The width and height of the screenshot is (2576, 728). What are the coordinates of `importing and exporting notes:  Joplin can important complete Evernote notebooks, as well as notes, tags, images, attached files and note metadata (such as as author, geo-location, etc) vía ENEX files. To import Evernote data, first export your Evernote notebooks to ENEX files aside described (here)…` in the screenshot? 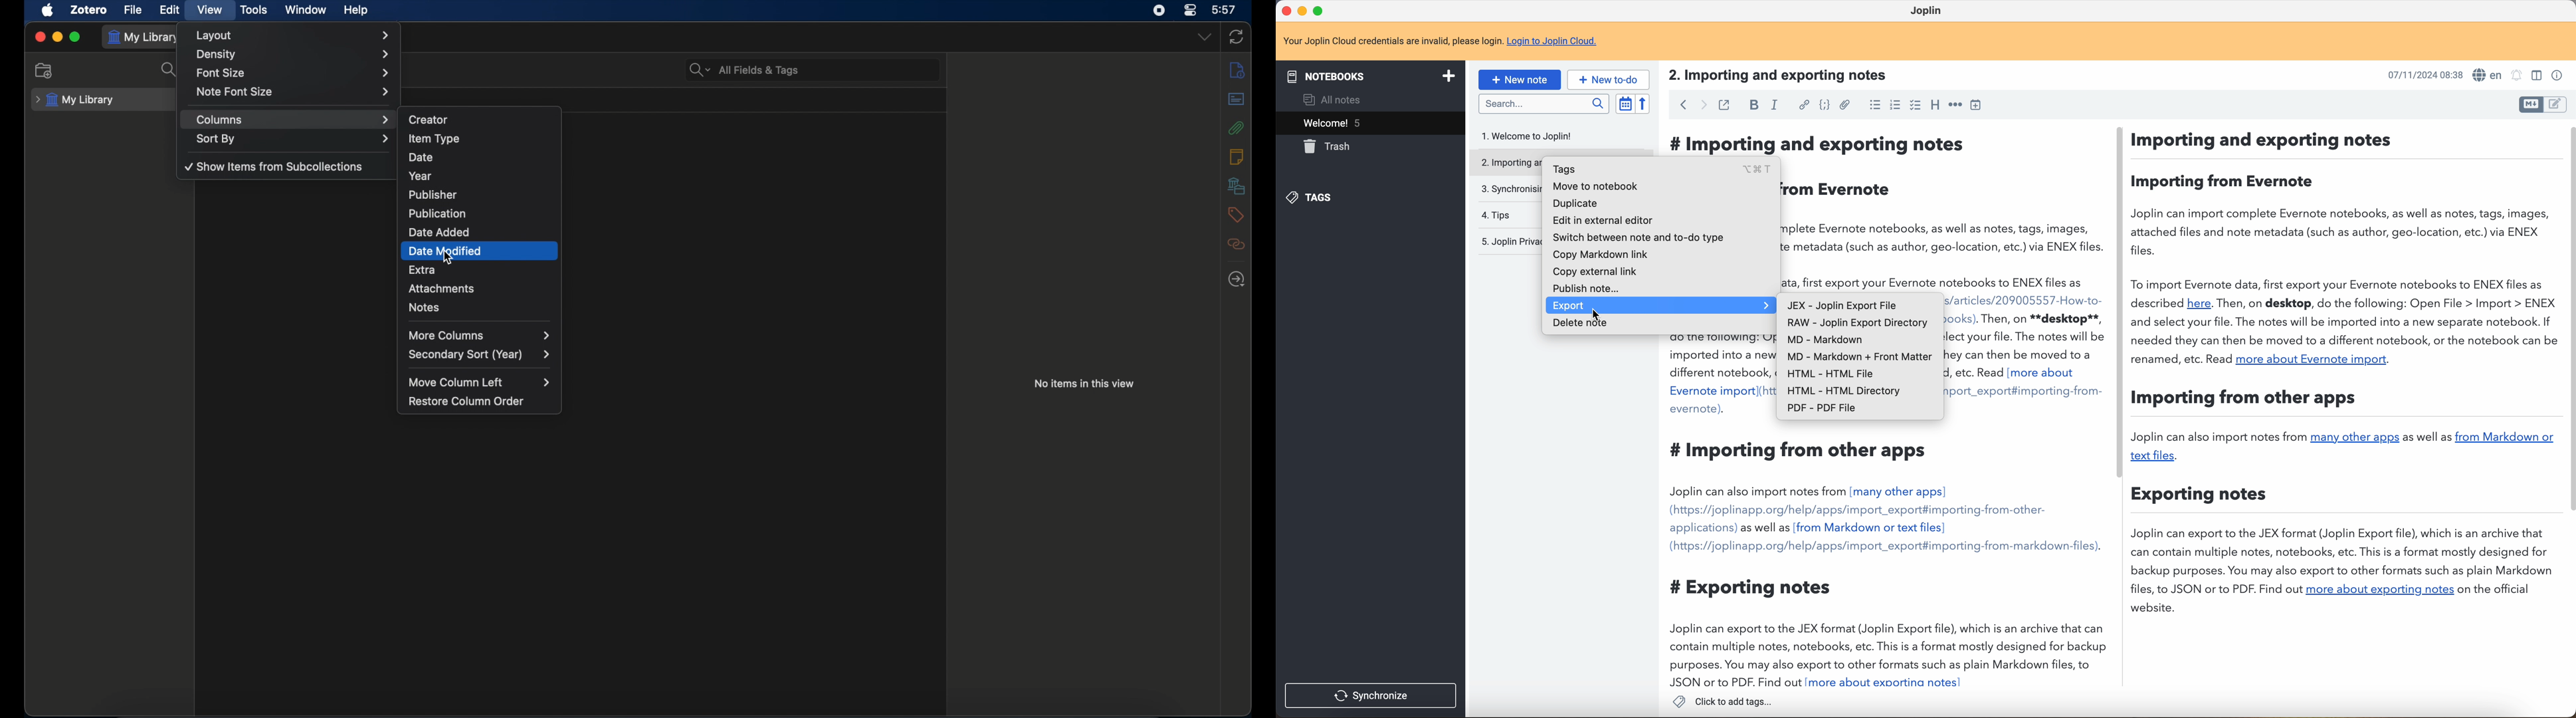 It's located at (1717, 513).